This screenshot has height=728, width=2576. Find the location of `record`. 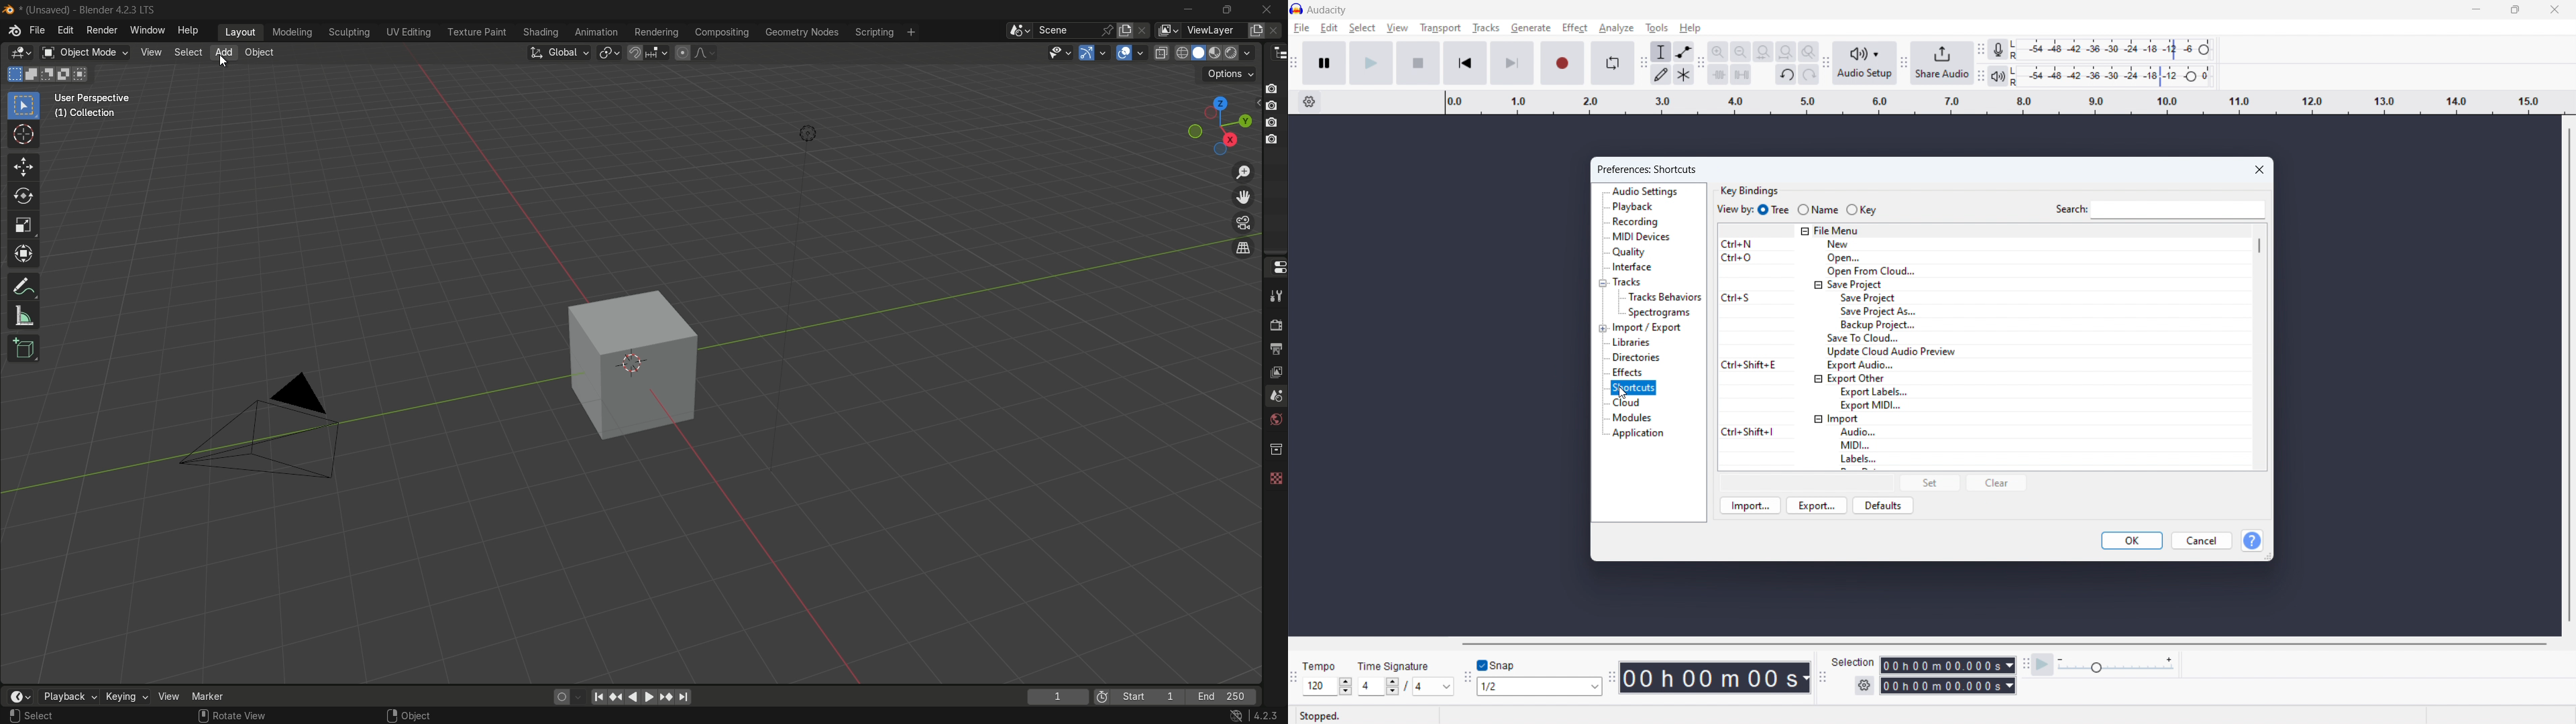

record is located at coordinates (1563, 63).